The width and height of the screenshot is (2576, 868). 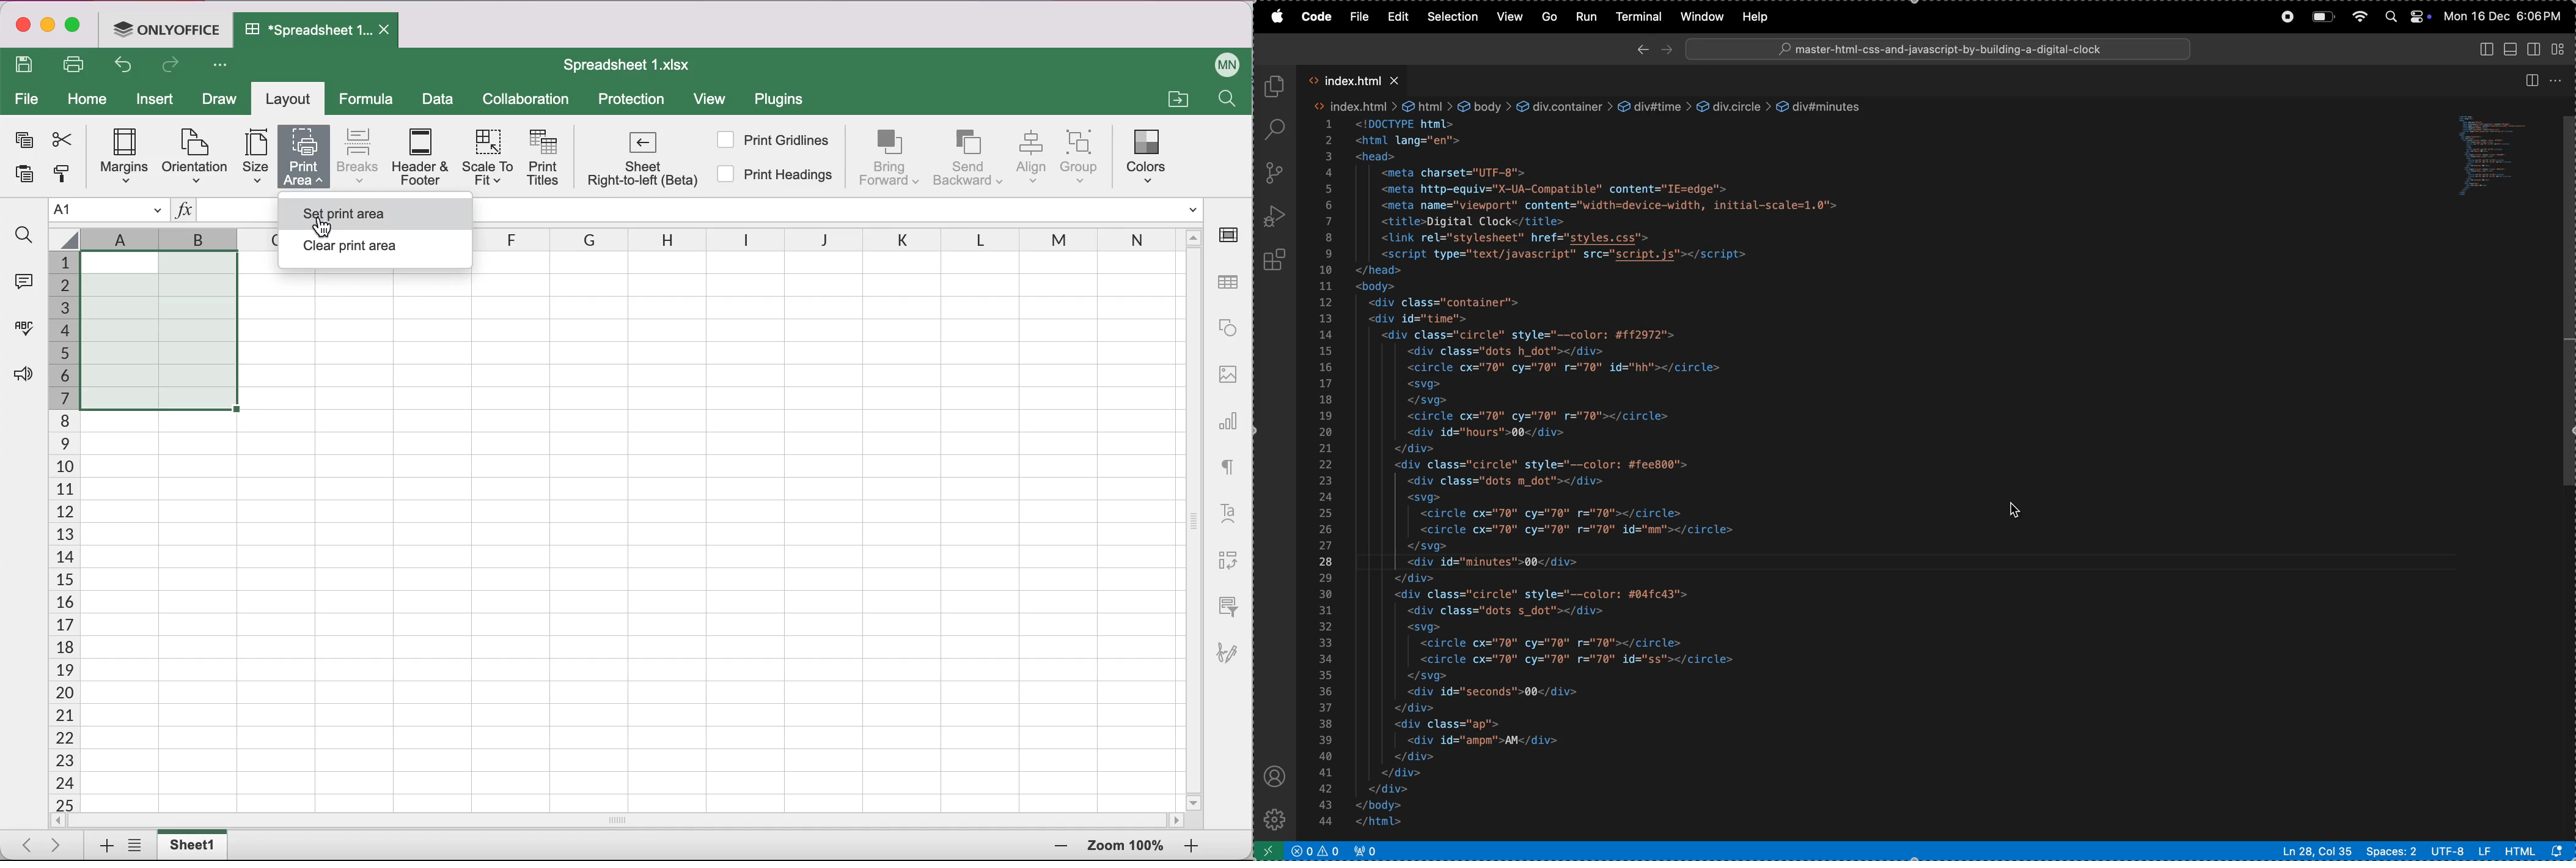 What do you see at coordinates (1452, 17) in the screenshot?
I see `selection` at bounding box center [1452, 17].